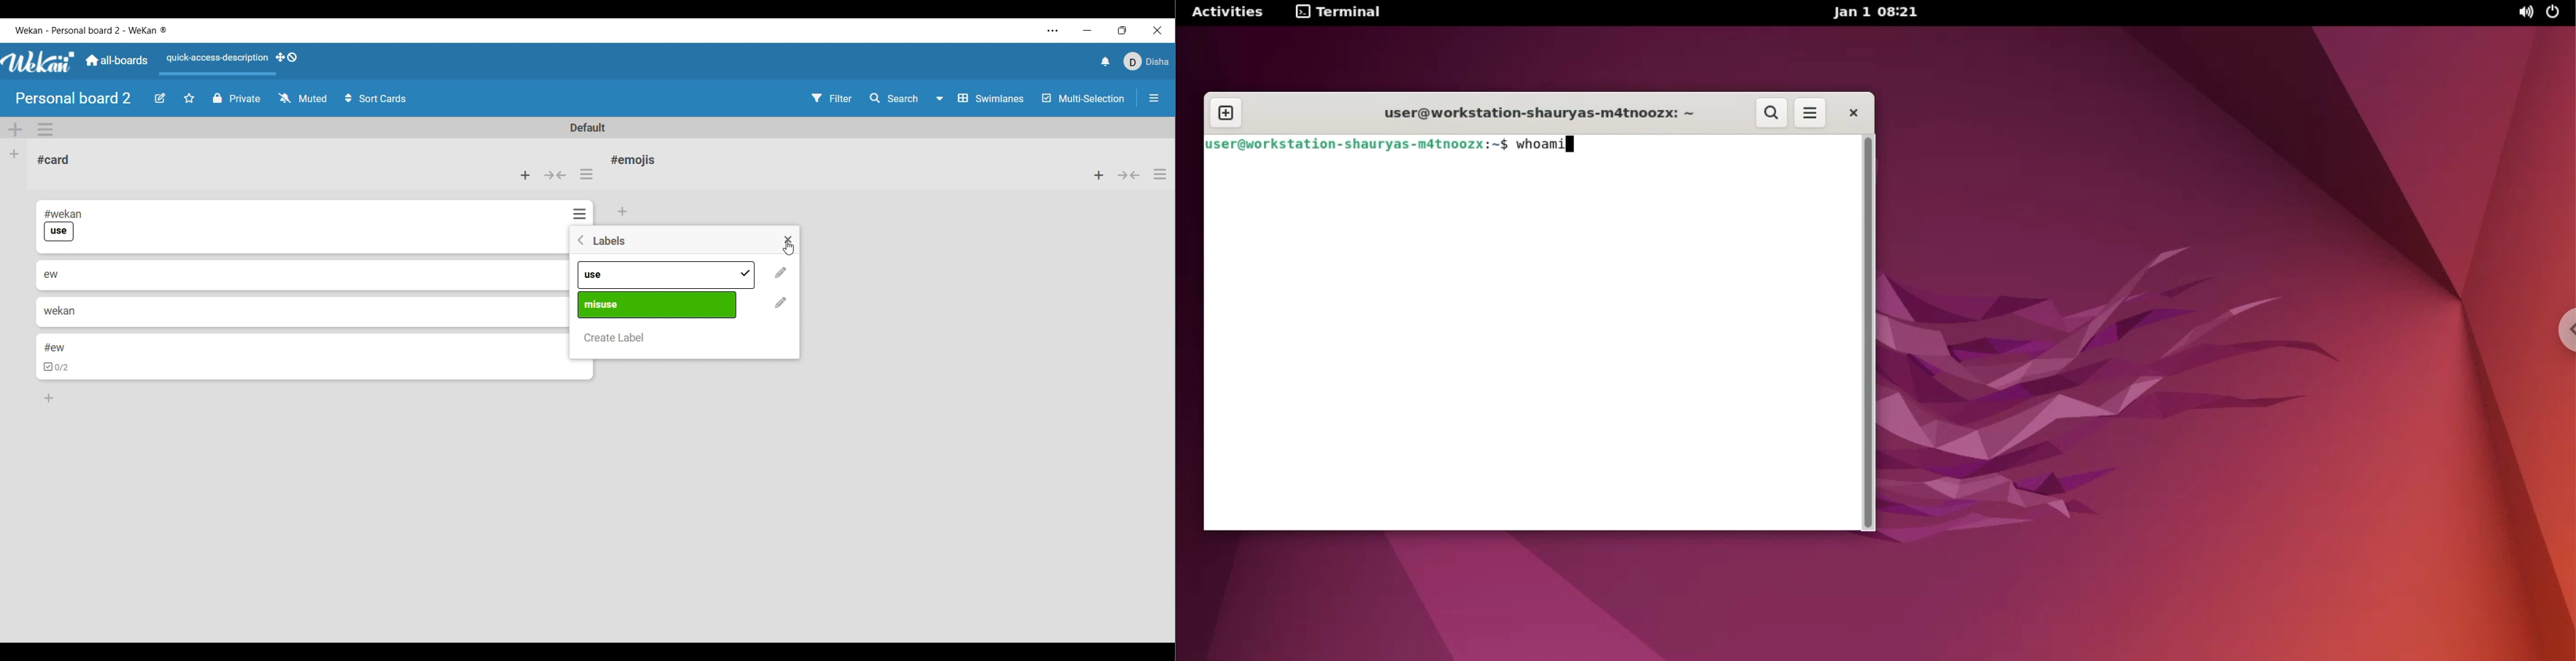 This screenshot has height=672, width=2576. Describe the element at coordinates (1358, 145) in the screenshot. I see `user@workstation-shauryas-m4tnoozx:~$` at that location.